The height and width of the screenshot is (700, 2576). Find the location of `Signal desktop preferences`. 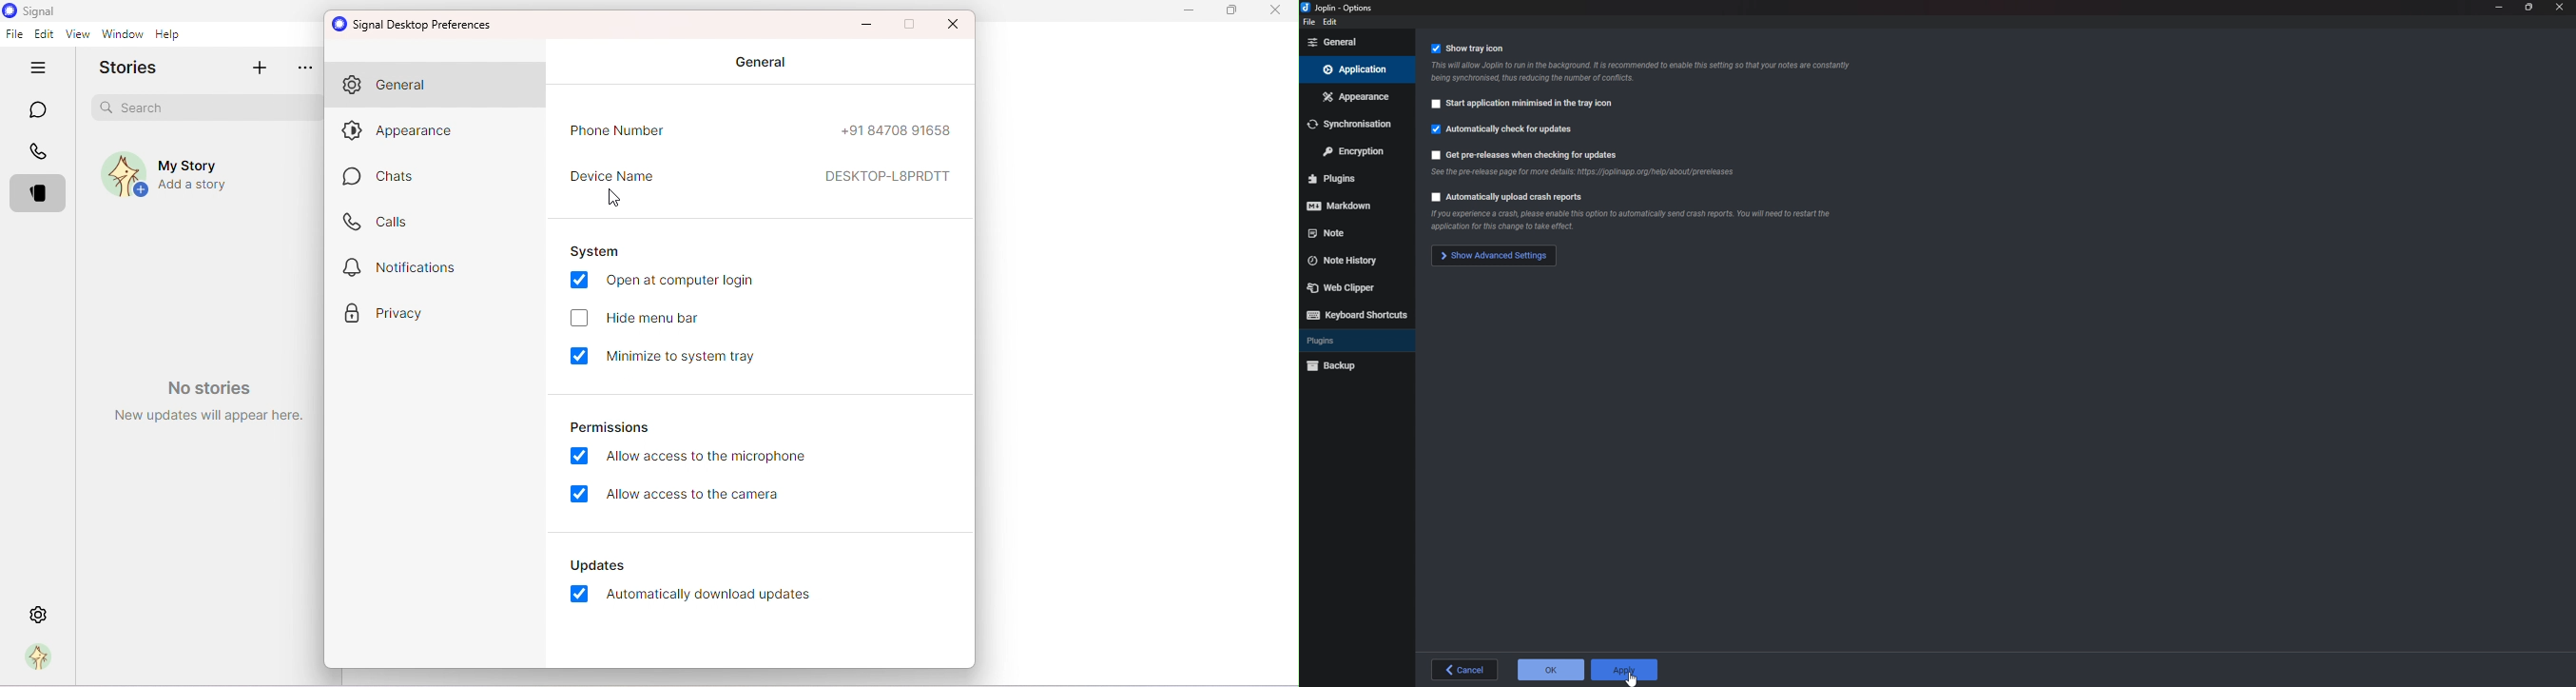

Signal desktop preferences is located at coordinates (416, 22).